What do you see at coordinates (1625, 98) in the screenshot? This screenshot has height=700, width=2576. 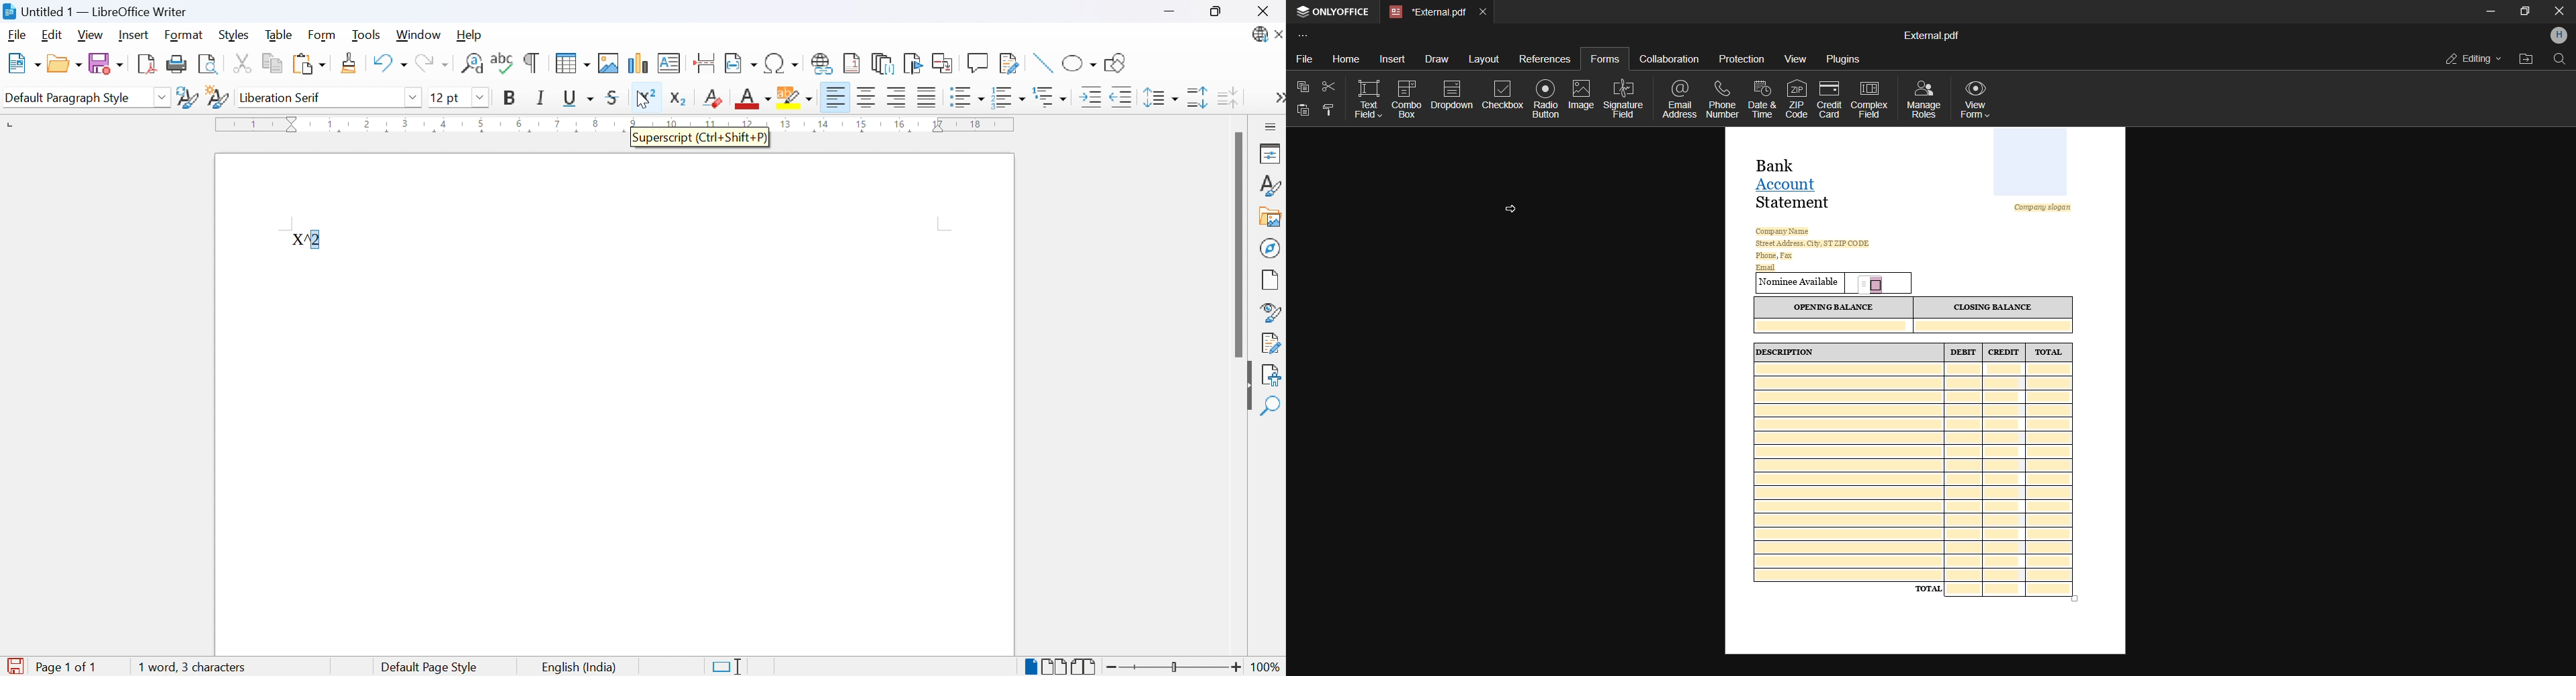 I see `signature field` at bounding box center [1625, 98].